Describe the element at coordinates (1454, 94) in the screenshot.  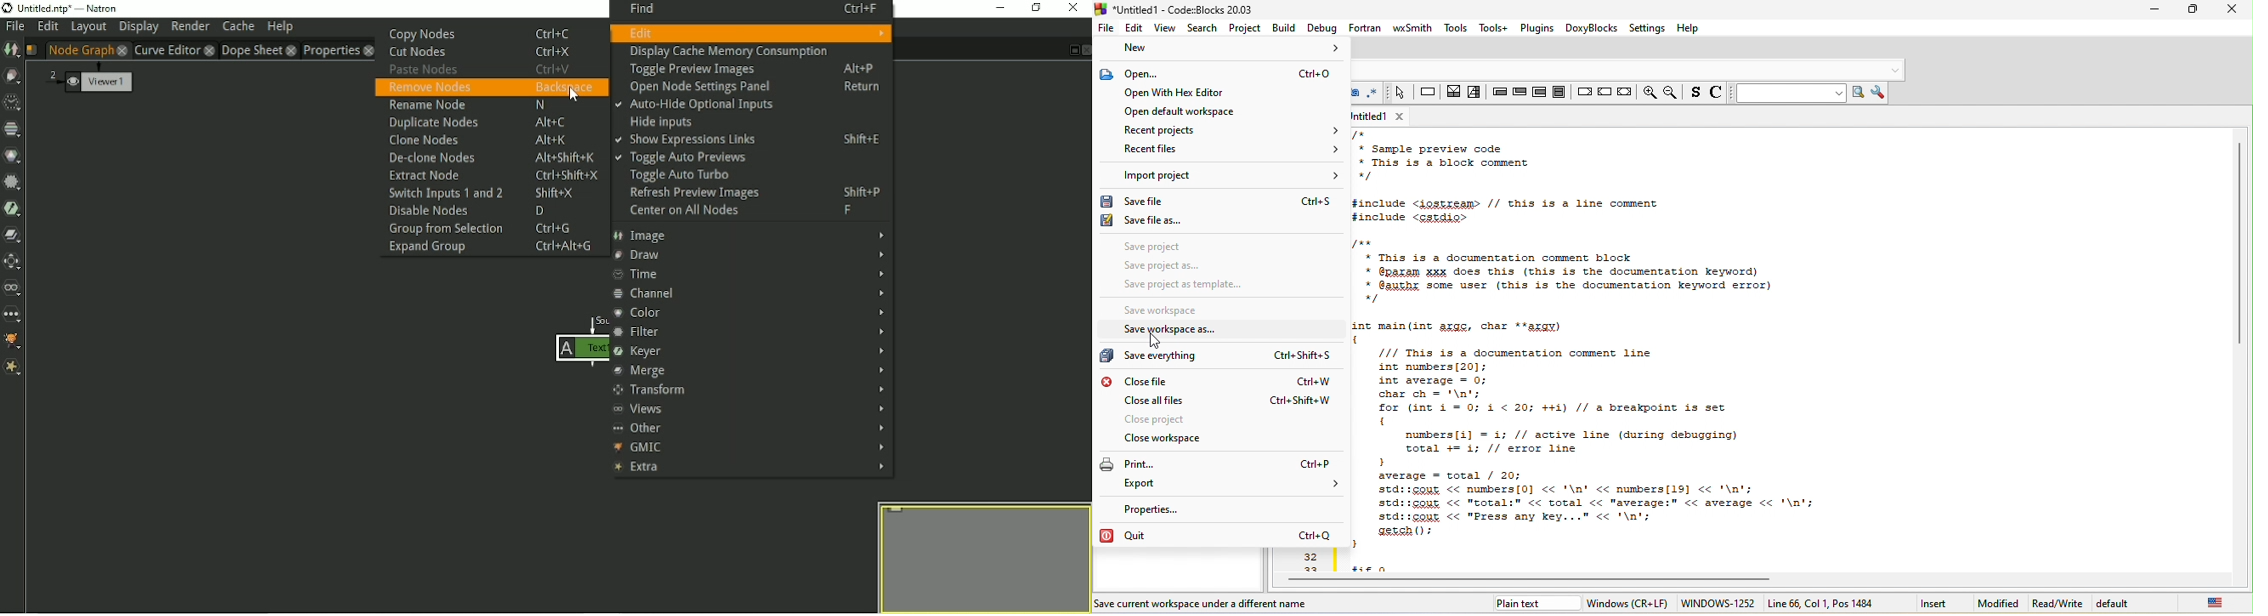
I see `decision` at that location.